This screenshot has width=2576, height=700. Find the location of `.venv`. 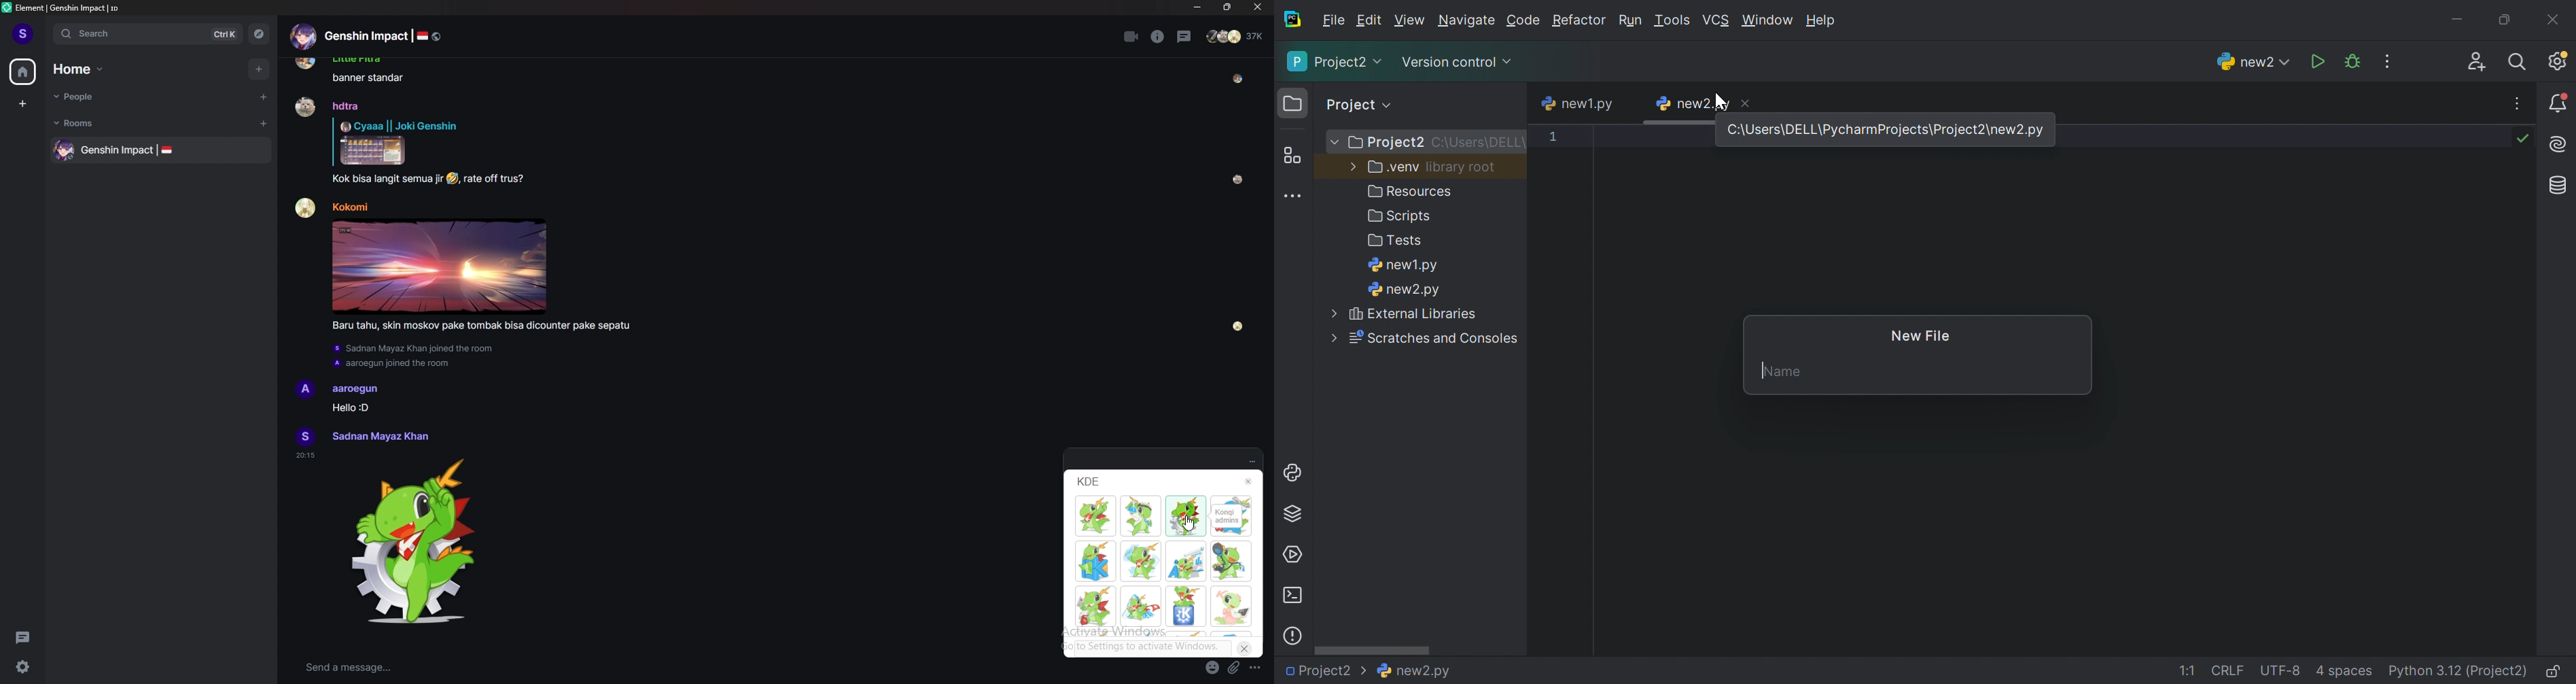

.venv is located at coordinates (1392, 168).